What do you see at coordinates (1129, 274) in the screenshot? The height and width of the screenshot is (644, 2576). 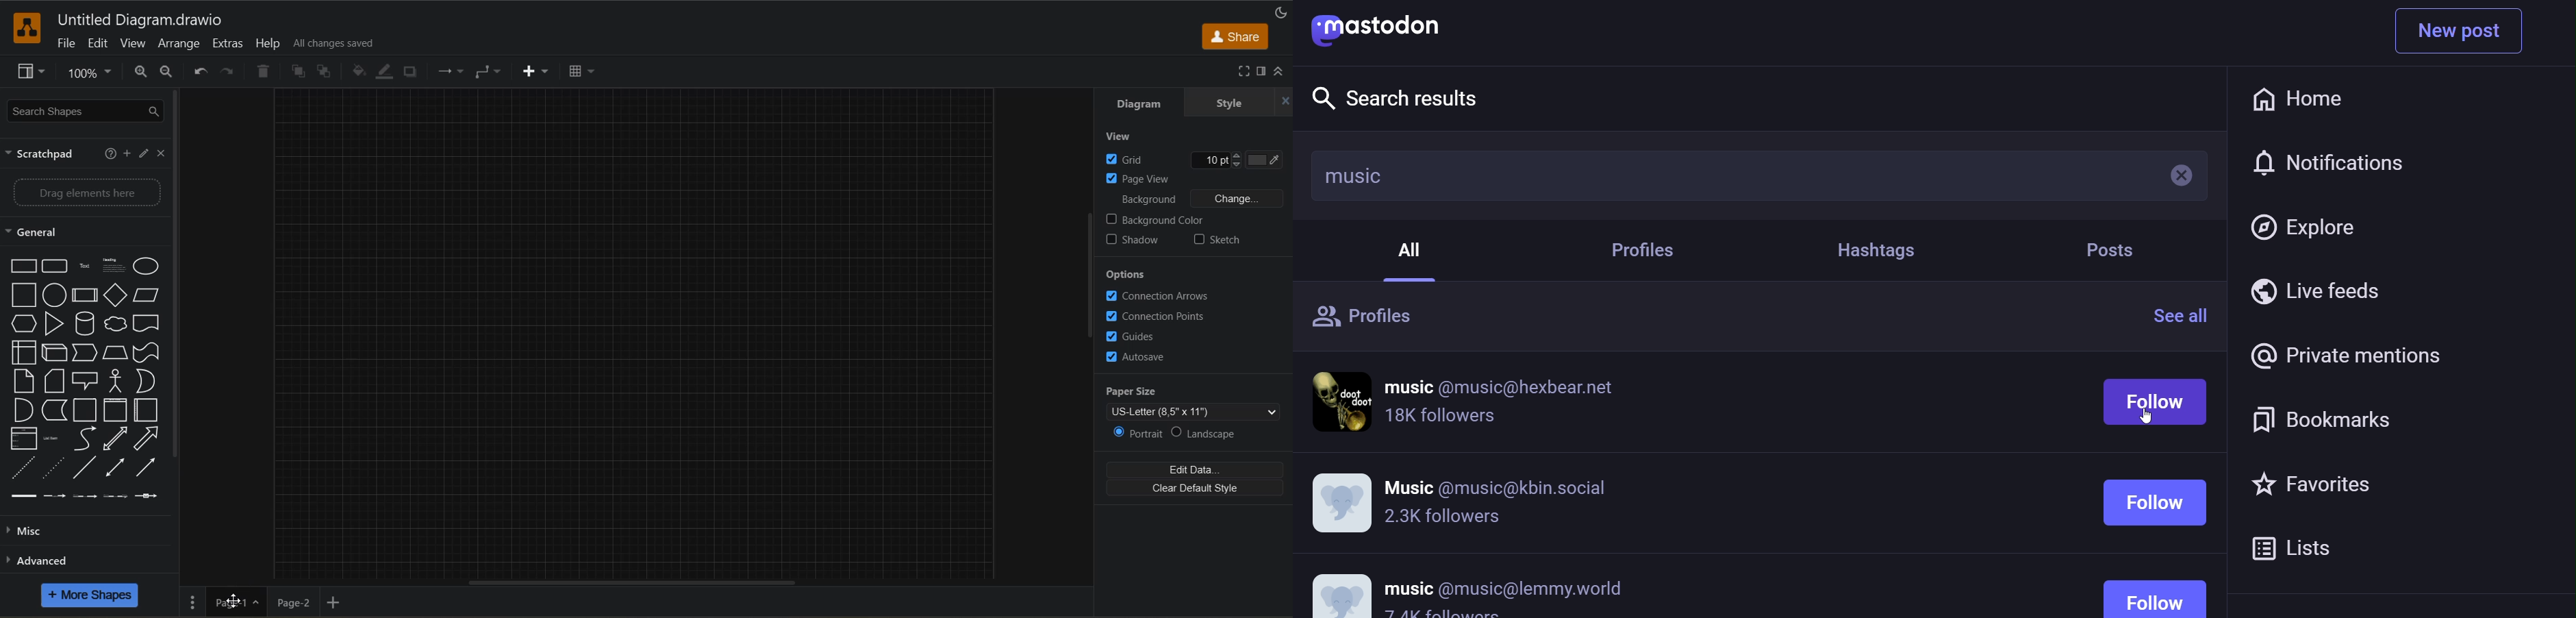 I see `options` at bounding box center [1129, 274].